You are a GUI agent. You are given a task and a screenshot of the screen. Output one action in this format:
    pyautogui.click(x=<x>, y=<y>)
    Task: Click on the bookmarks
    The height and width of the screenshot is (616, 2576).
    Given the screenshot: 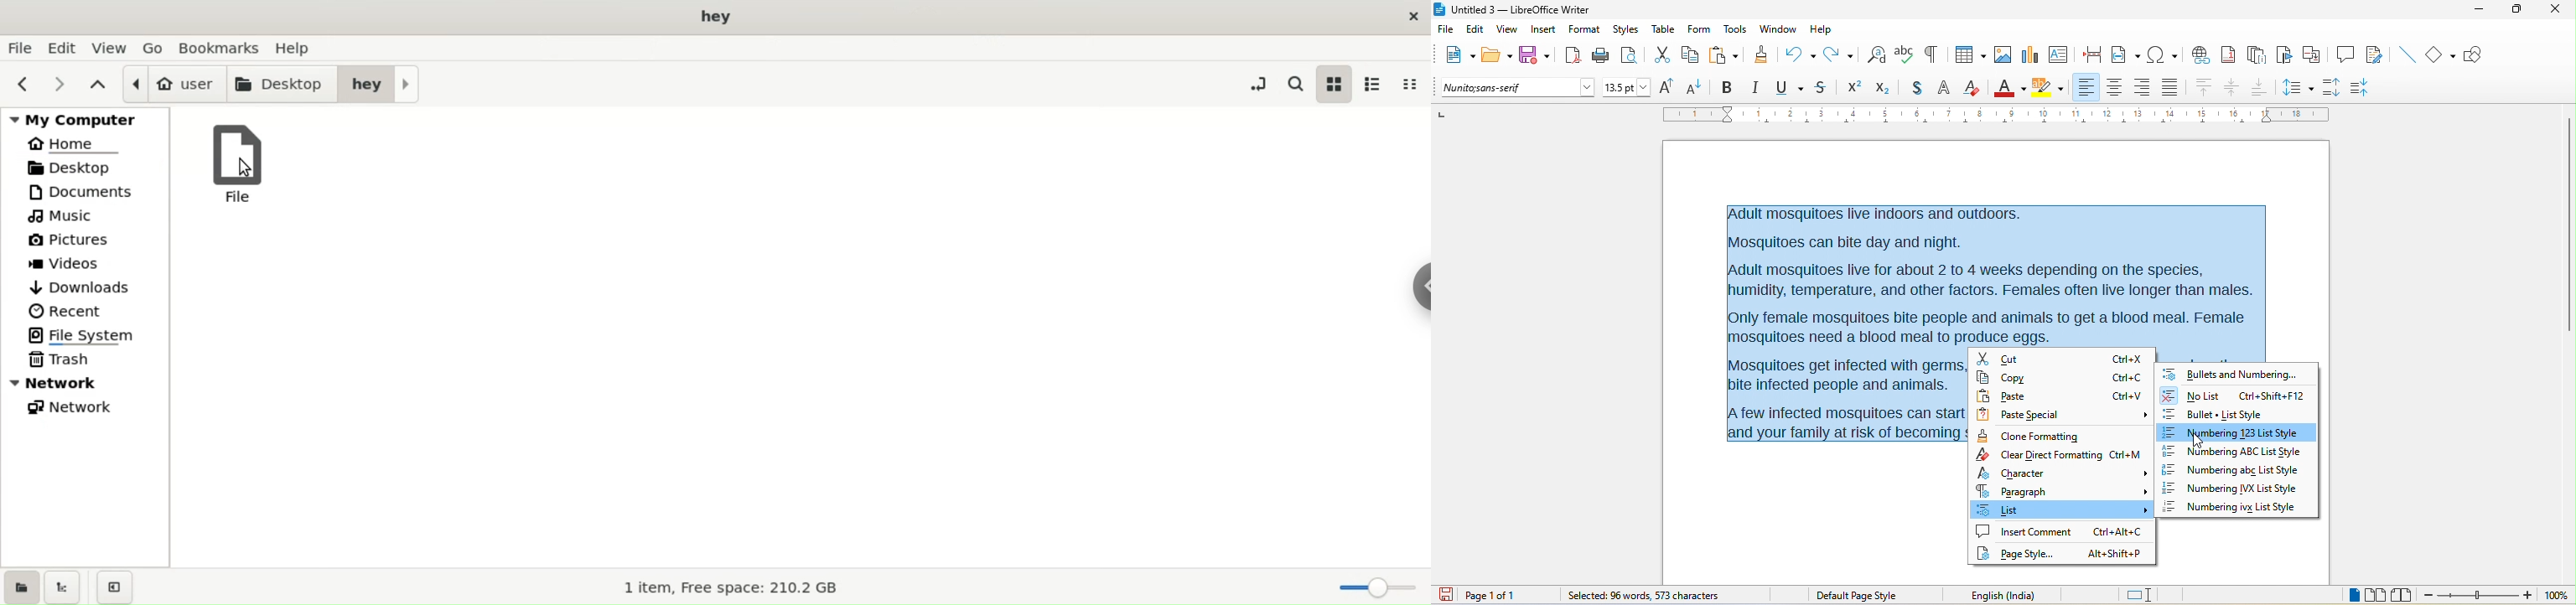 What is the action you would take?
    pyautogui.click(x=219, y=46)
    